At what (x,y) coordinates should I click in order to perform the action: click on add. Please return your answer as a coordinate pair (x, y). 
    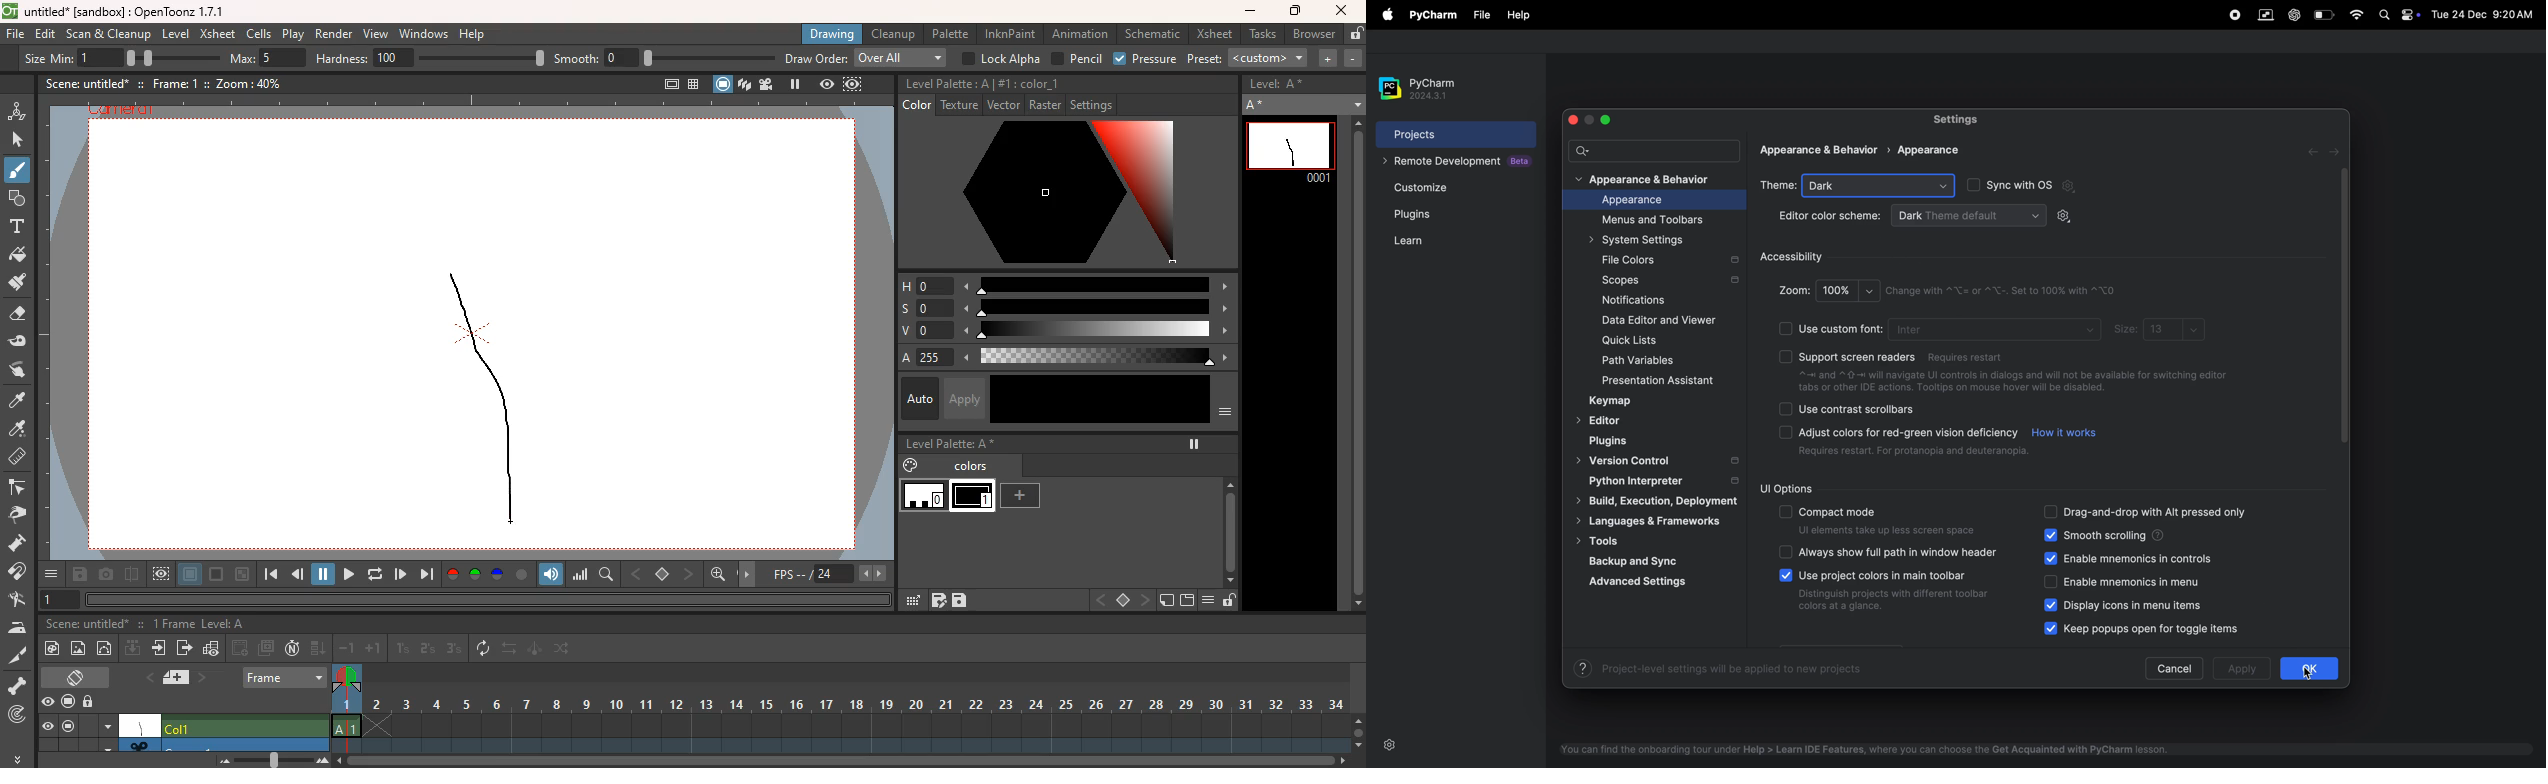
    Looking at the image, I should click on (1025, 496).